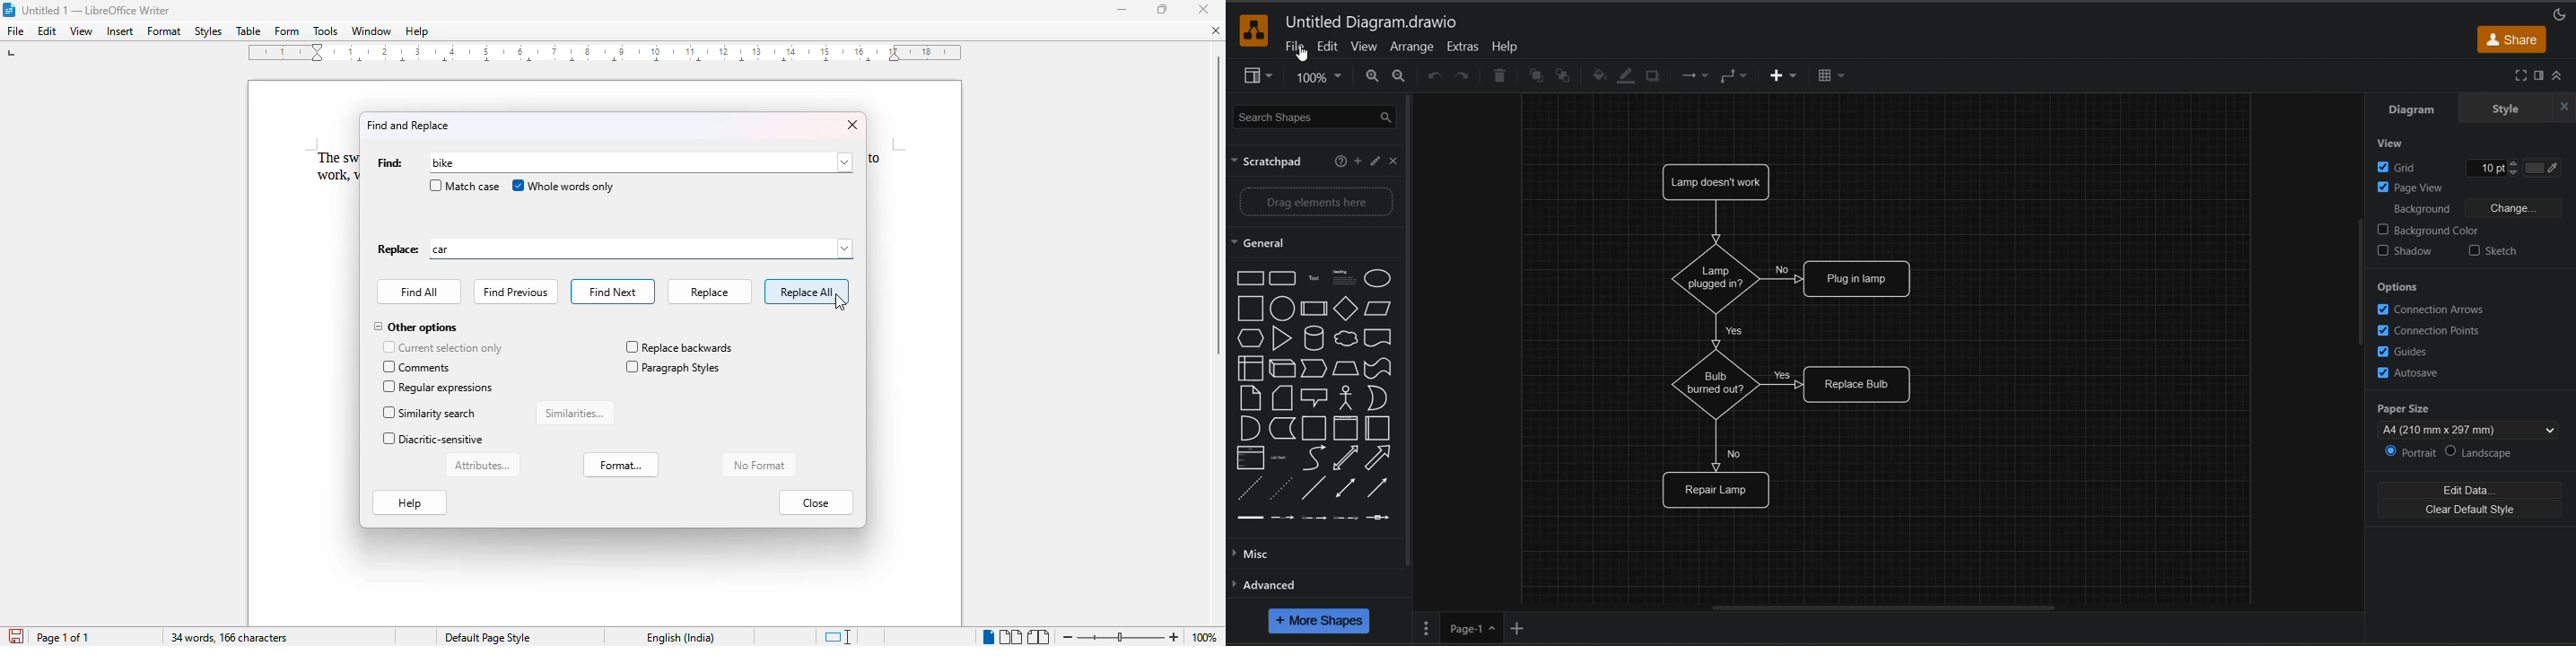  I want to click on car, so click(473, 250).